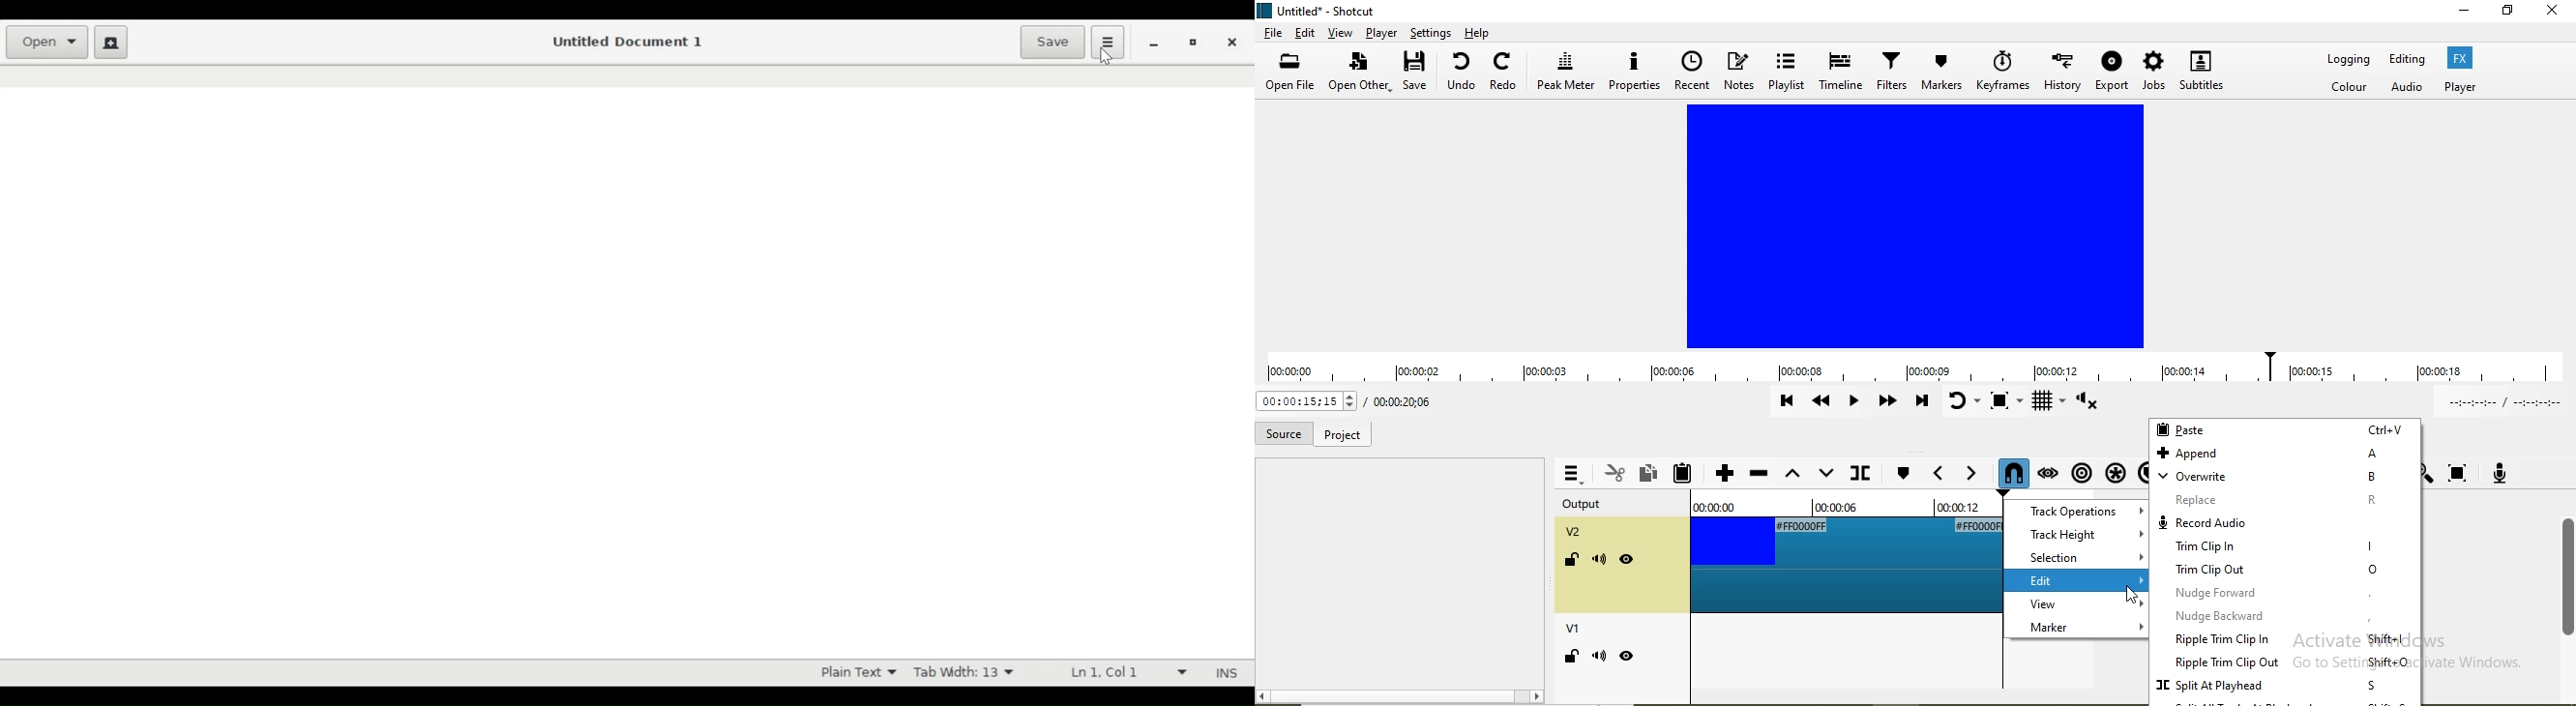 This screenshot has height=728, width=2576. Describe the element at coordinates (1917, 226) in the screenshot. I see `video preview` at that location.